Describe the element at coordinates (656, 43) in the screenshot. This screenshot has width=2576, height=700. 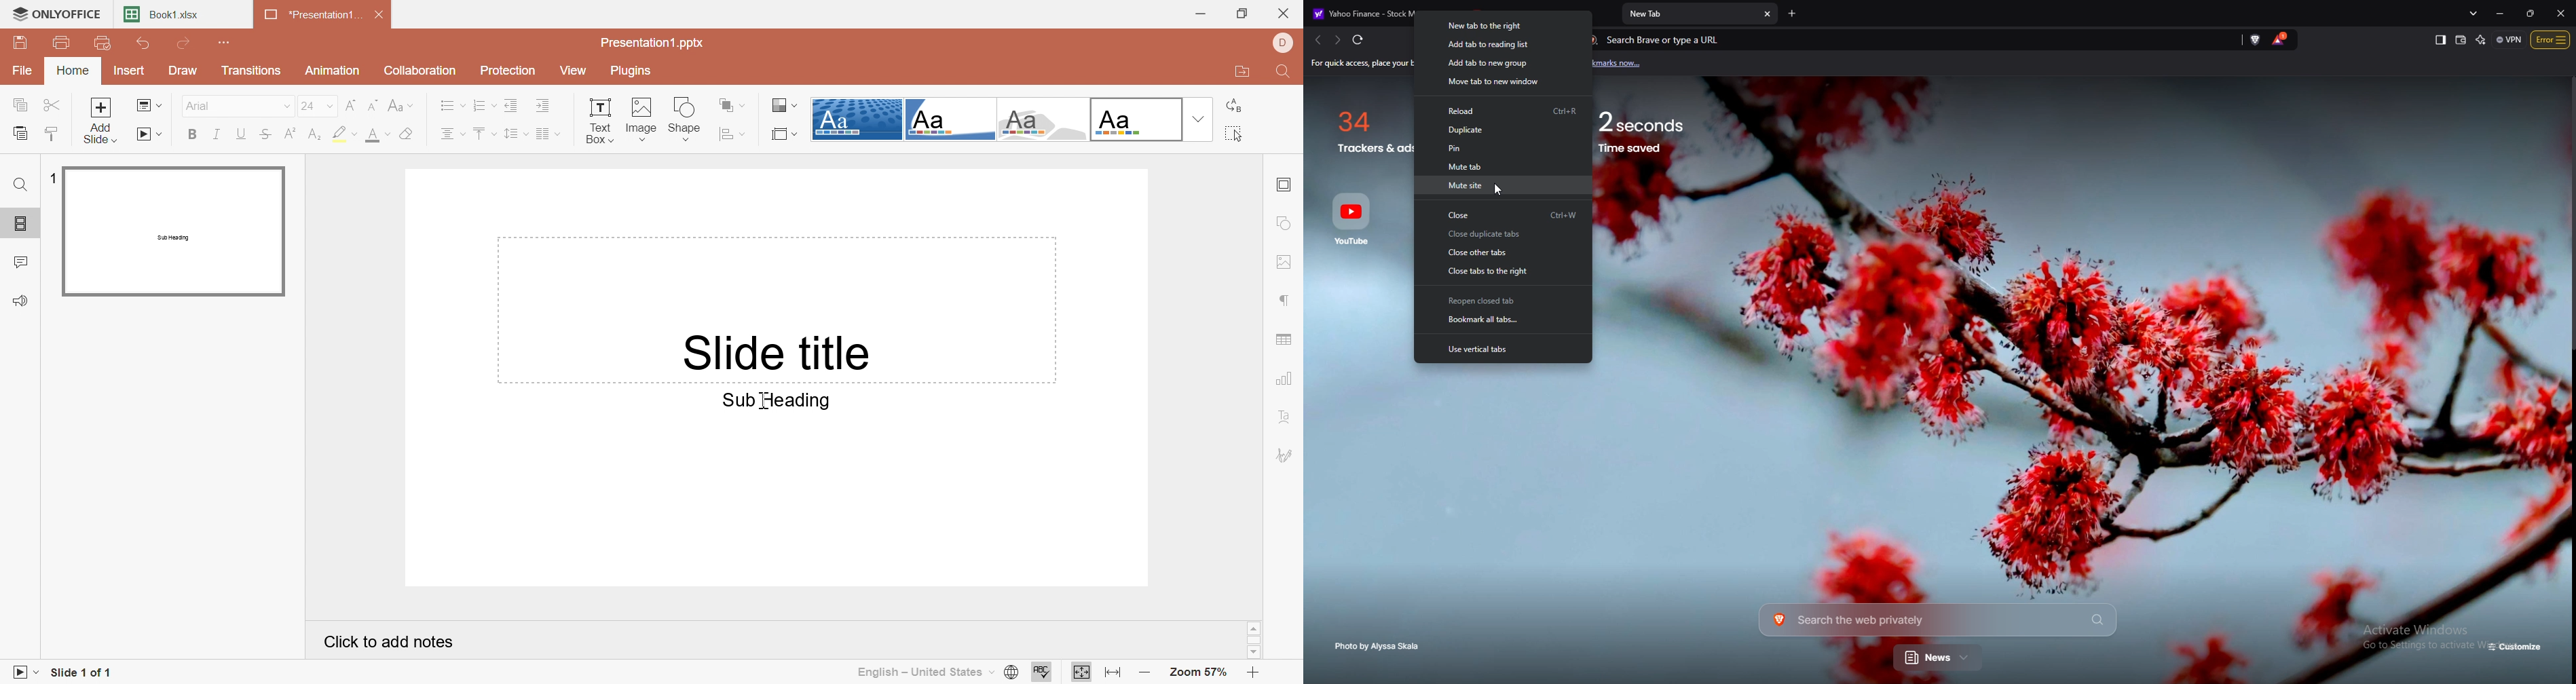
I see `Presentation1.pptx` at that location.